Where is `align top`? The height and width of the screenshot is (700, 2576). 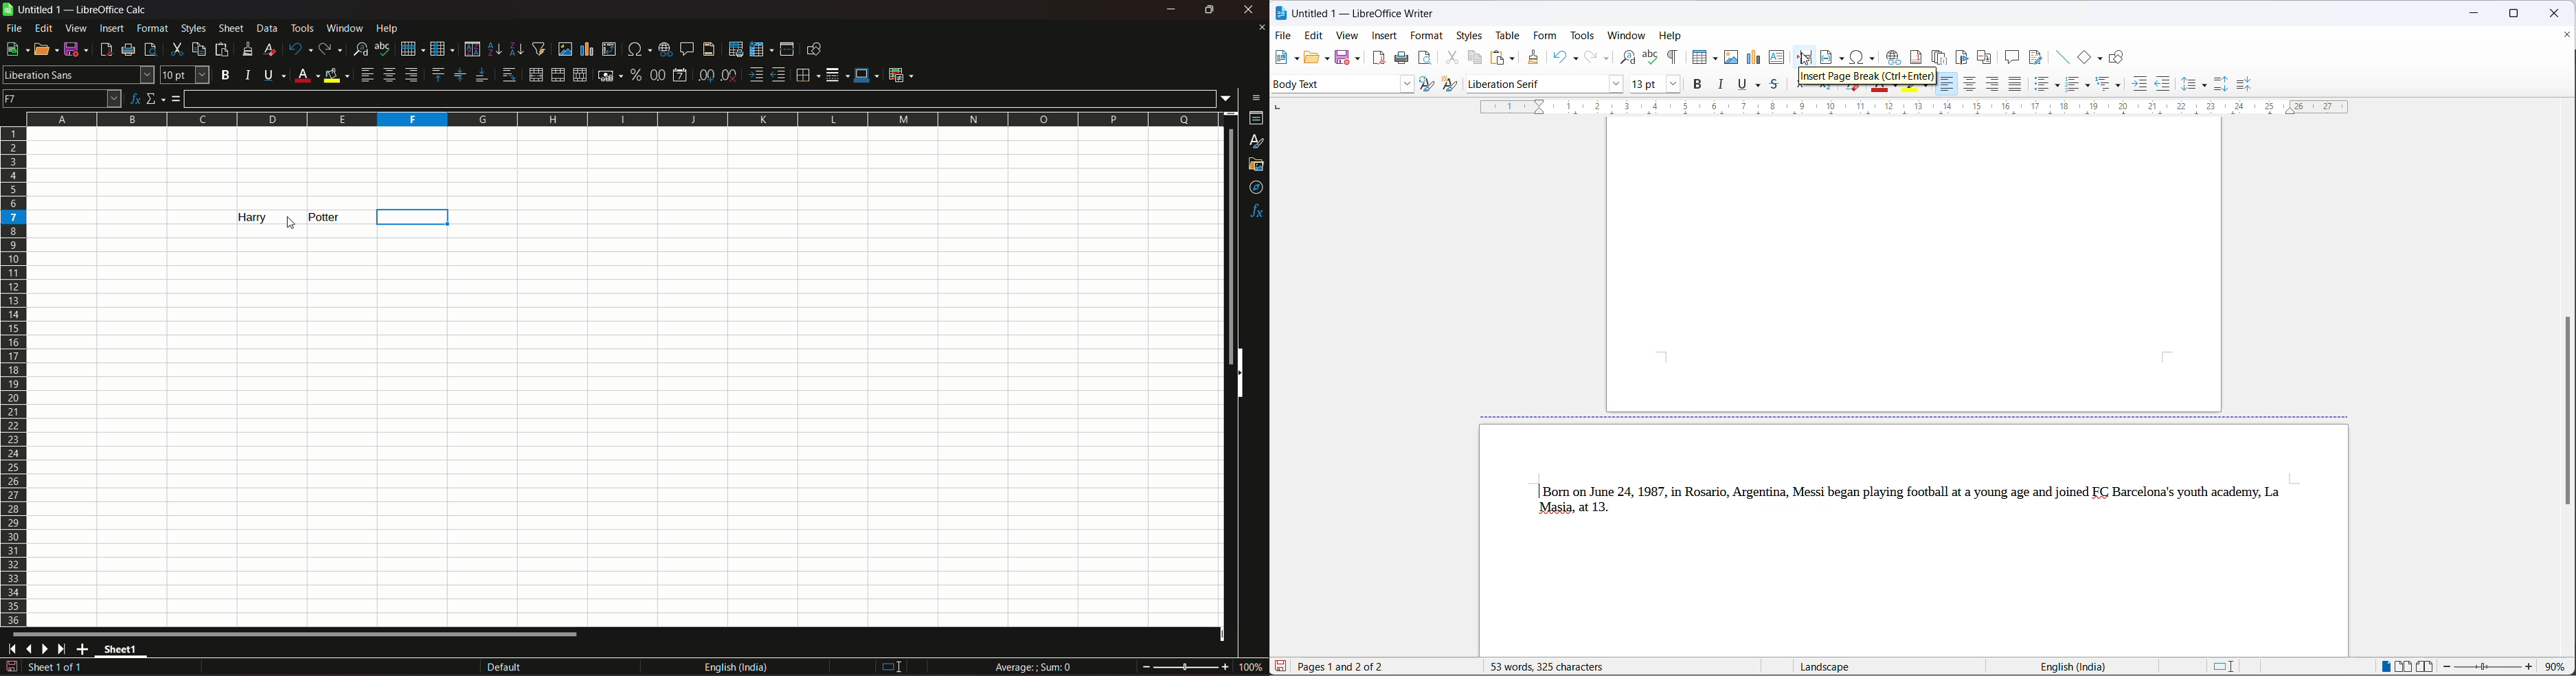
align top is located at coordinates (437, 74).